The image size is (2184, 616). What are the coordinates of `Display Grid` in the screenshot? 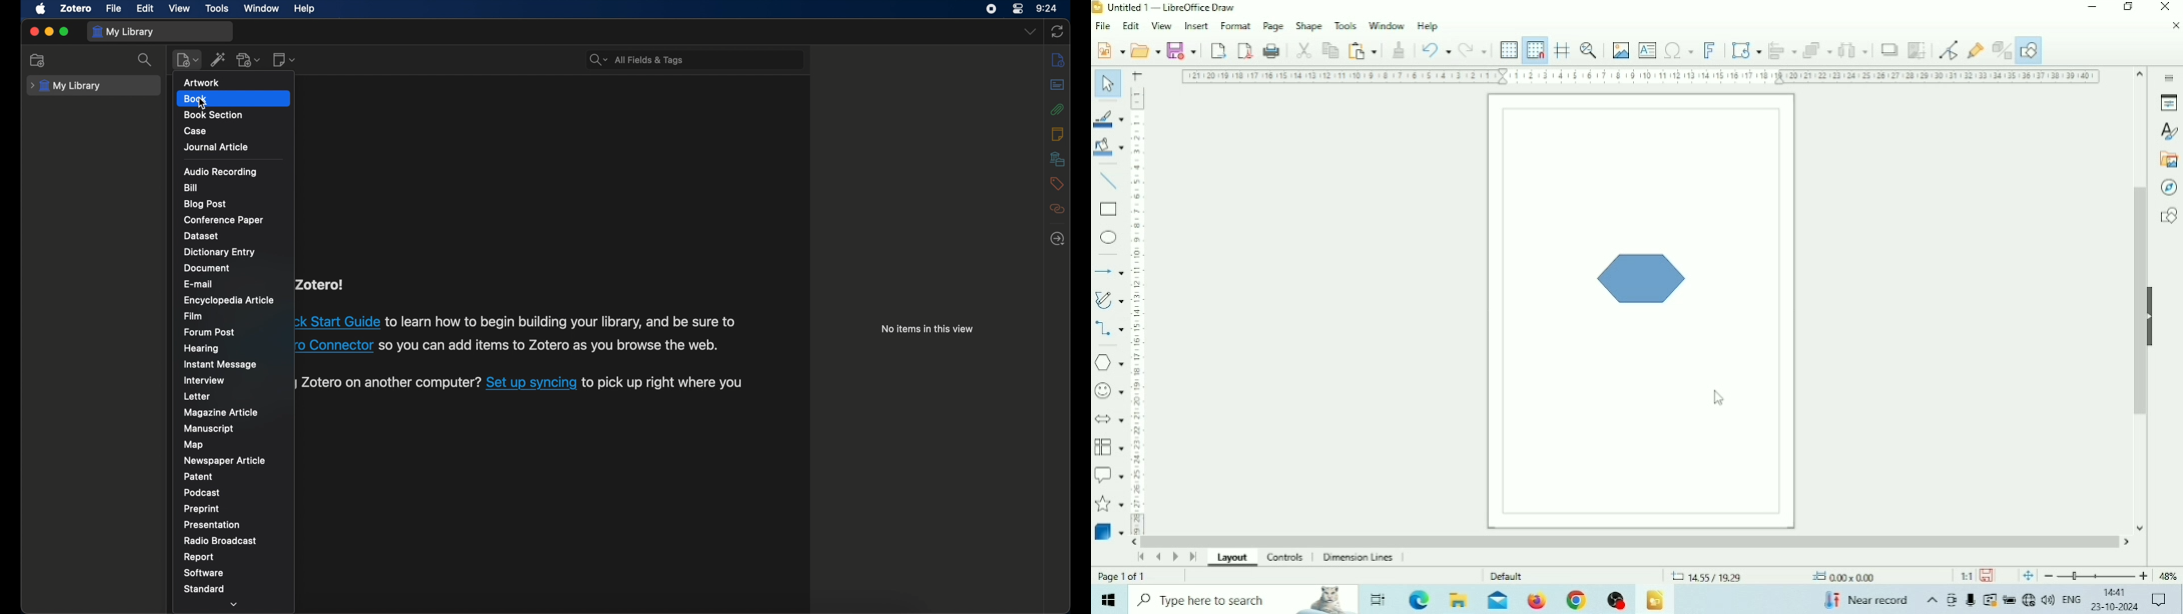 It's located at (1509, 51).